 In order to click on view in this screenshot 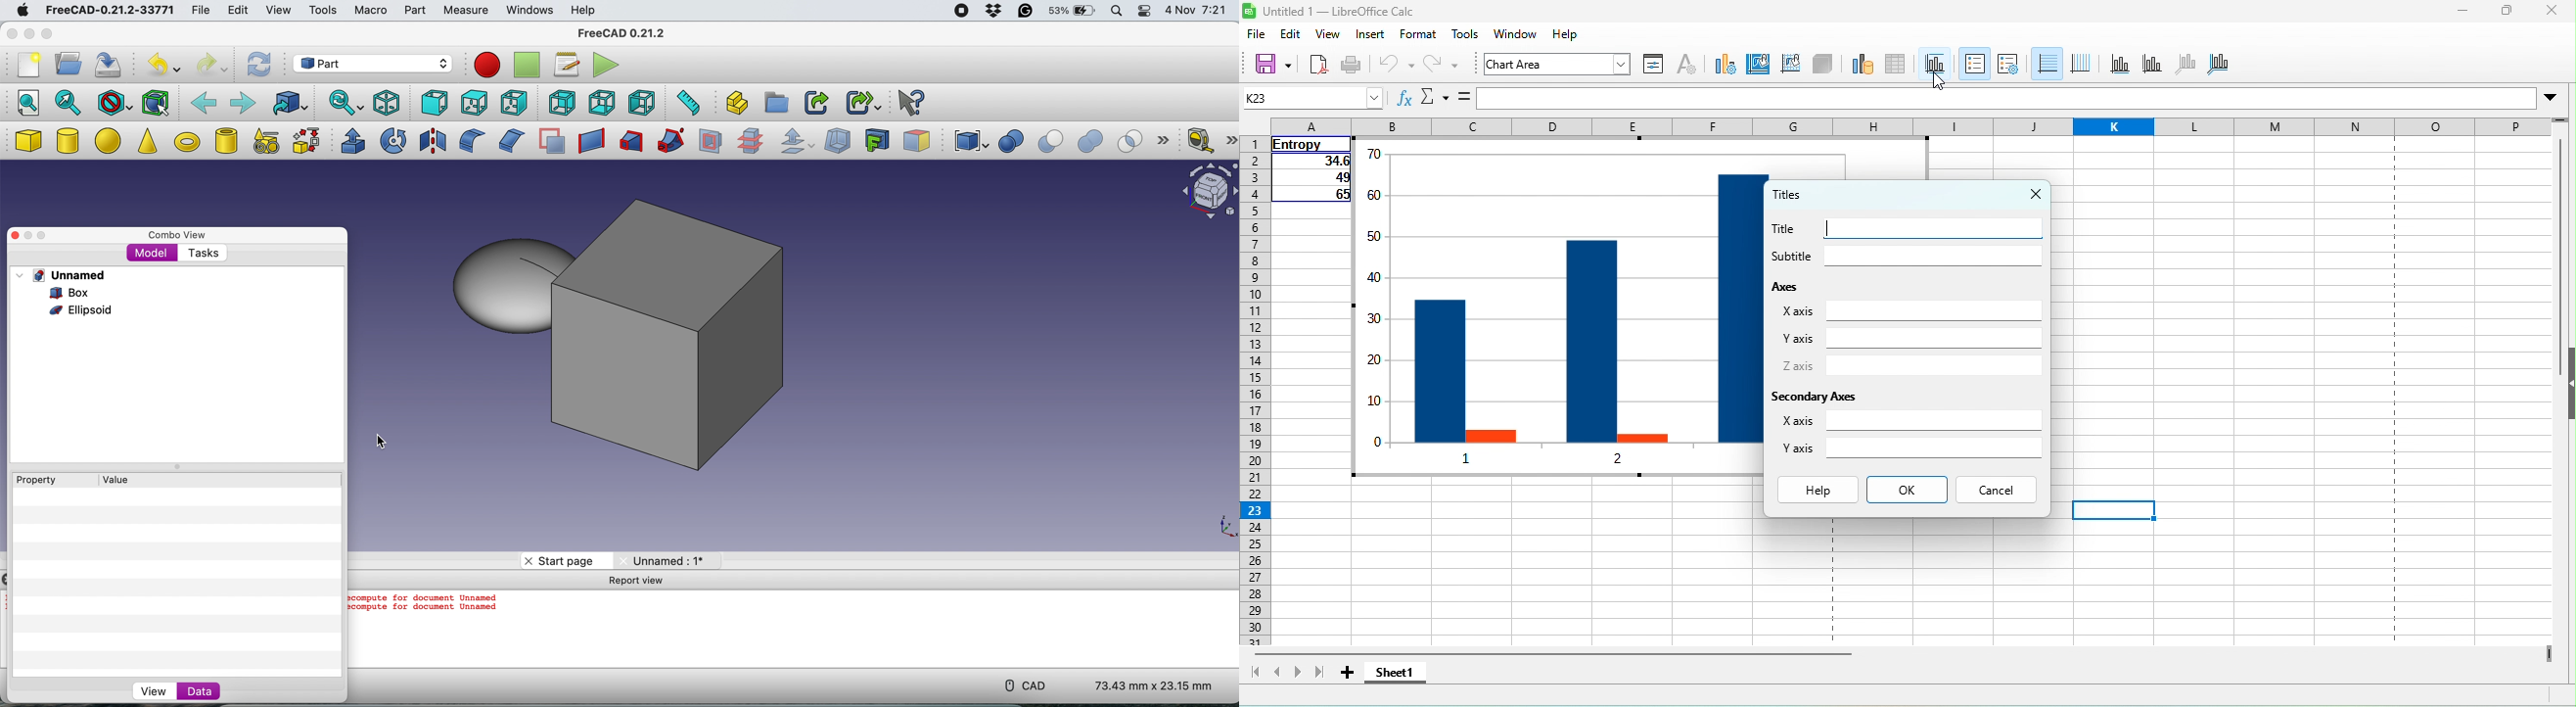, I will do `click(1328, 35)`.